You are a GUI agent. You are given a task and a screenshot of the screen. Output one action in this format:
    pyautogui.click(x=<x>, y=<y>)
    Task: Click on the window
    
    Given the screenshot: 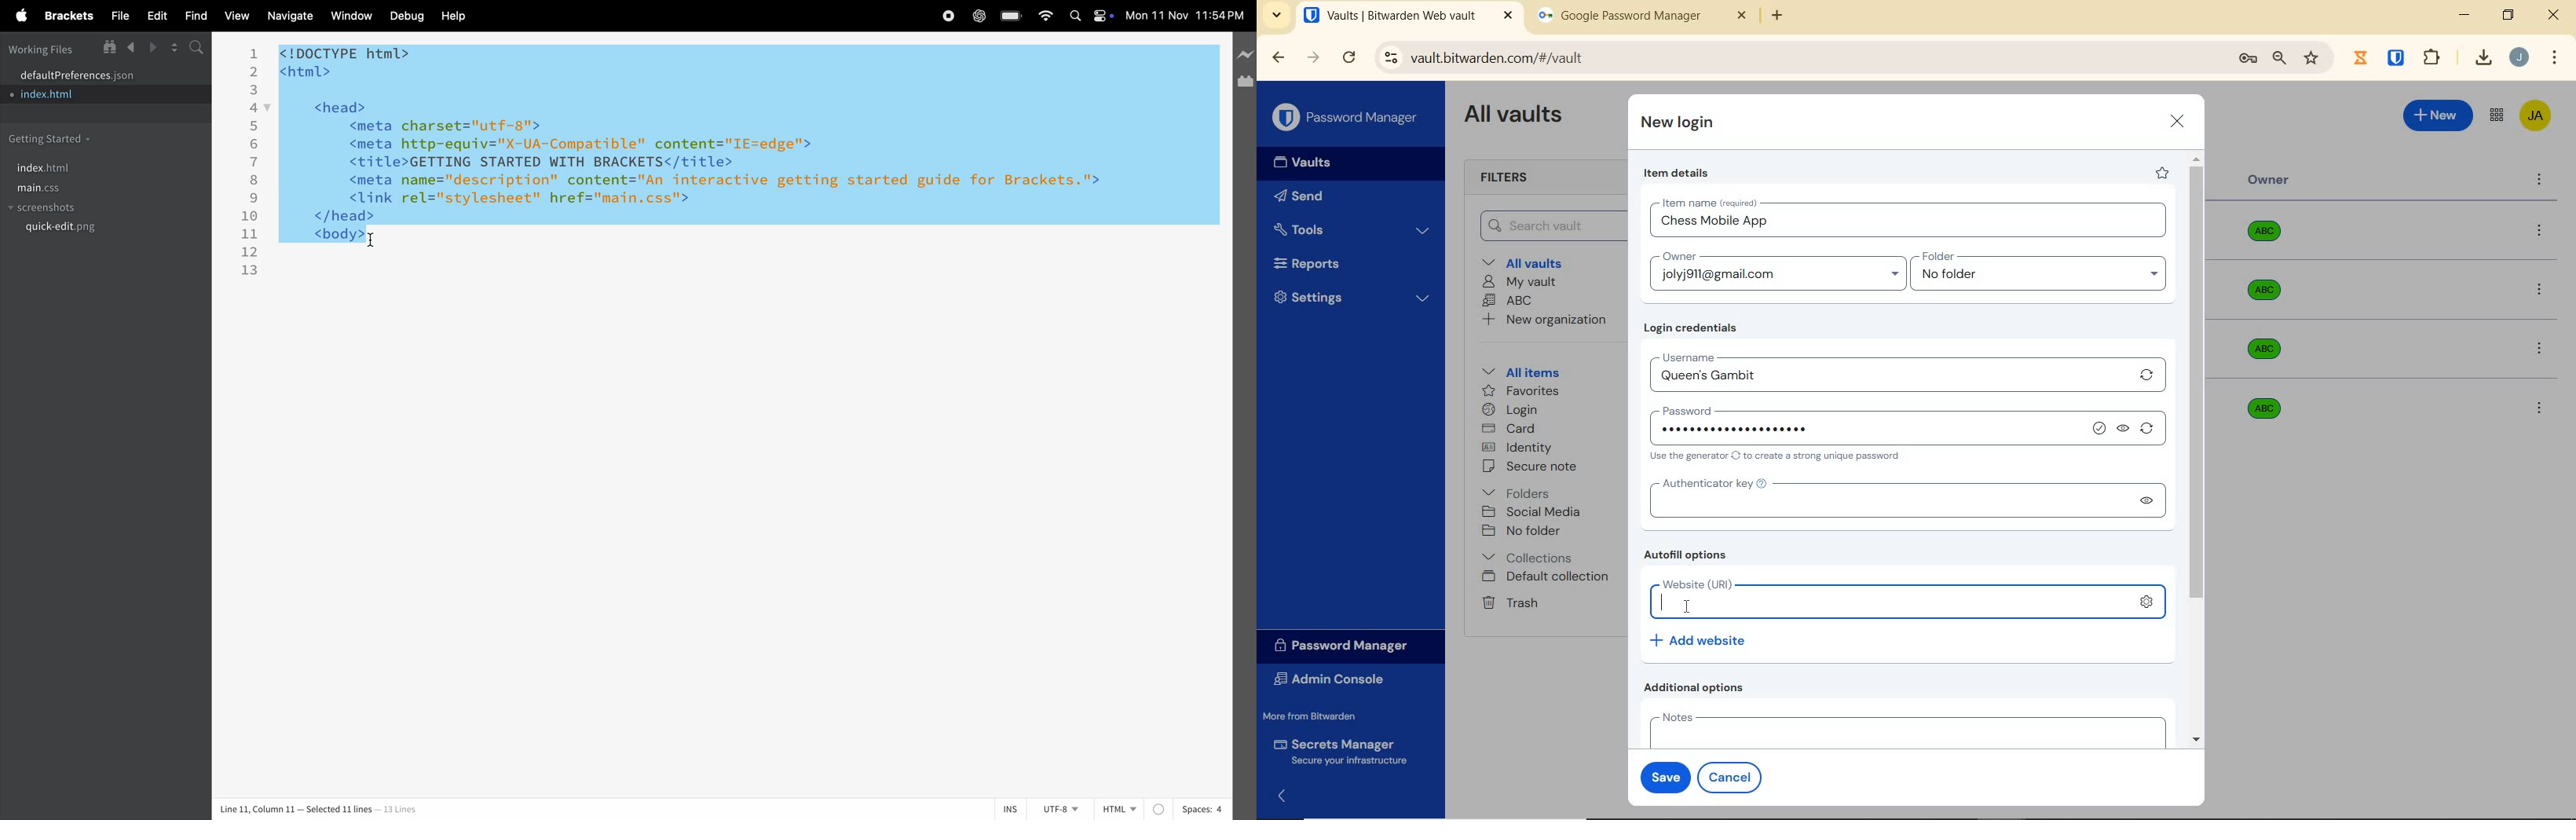 What is the action you would take?
    pyautogui.click(x=351, y=16)
    